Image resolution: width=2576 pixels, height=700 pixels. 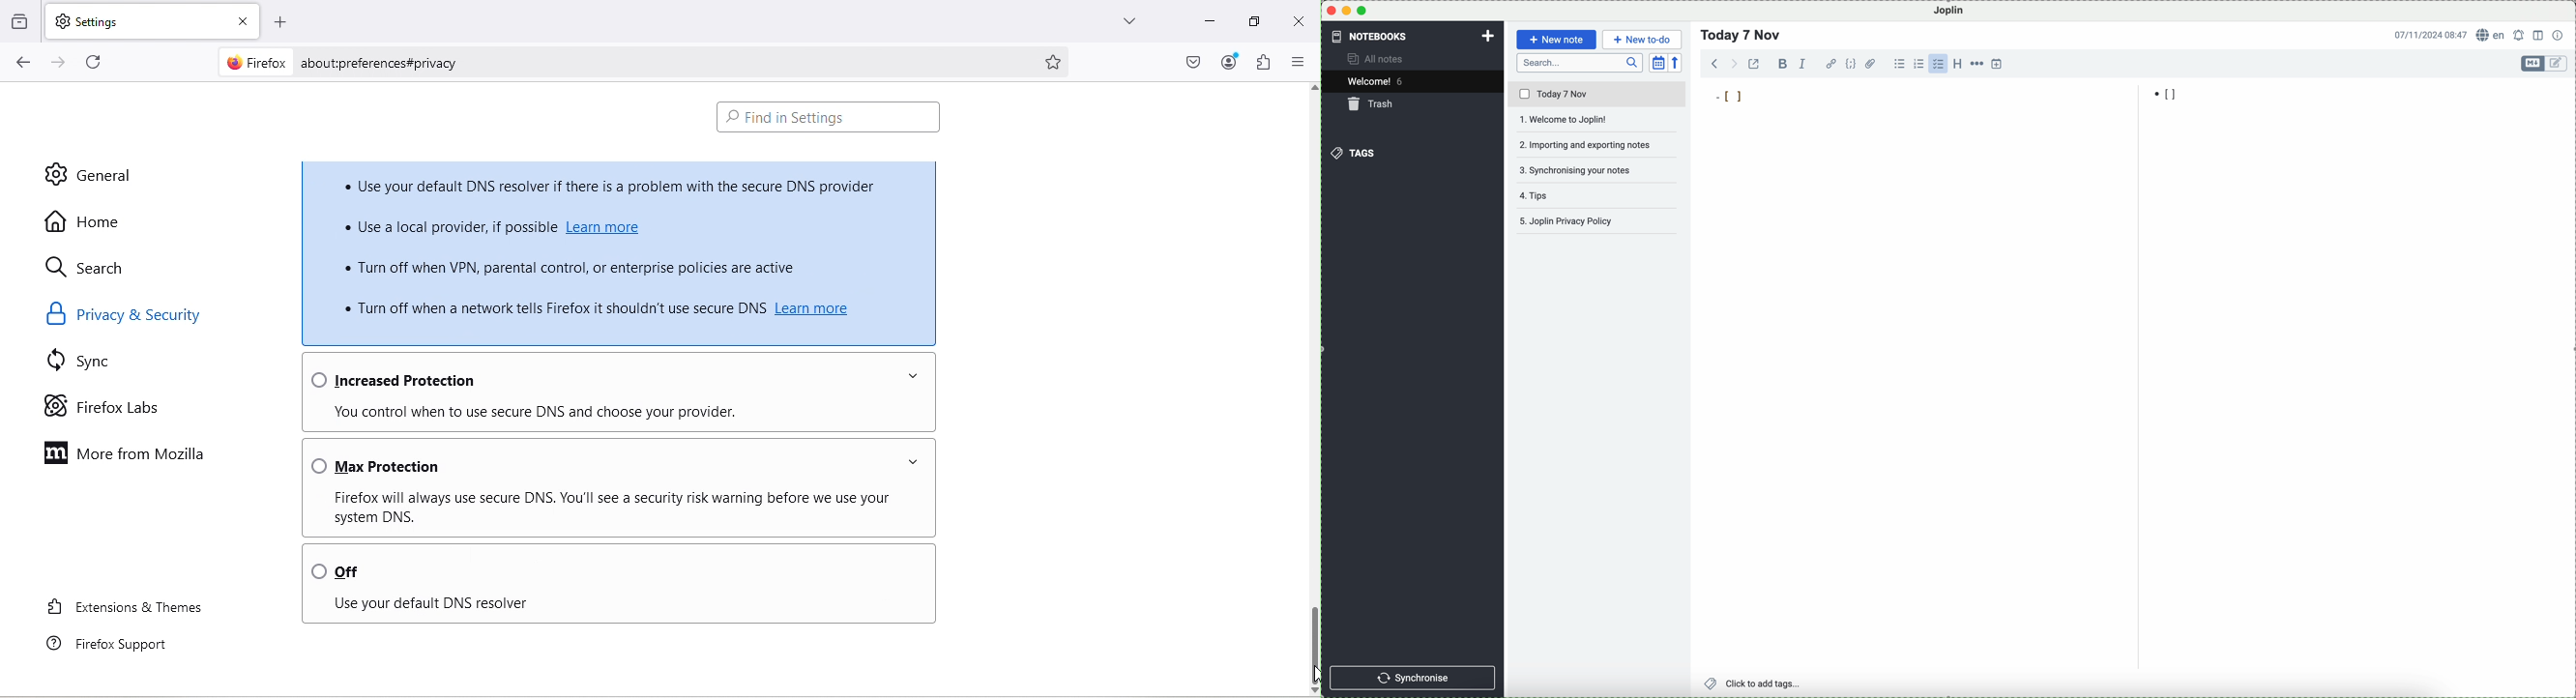 I want to click on Open a new tab, so click(x=278, y=18).